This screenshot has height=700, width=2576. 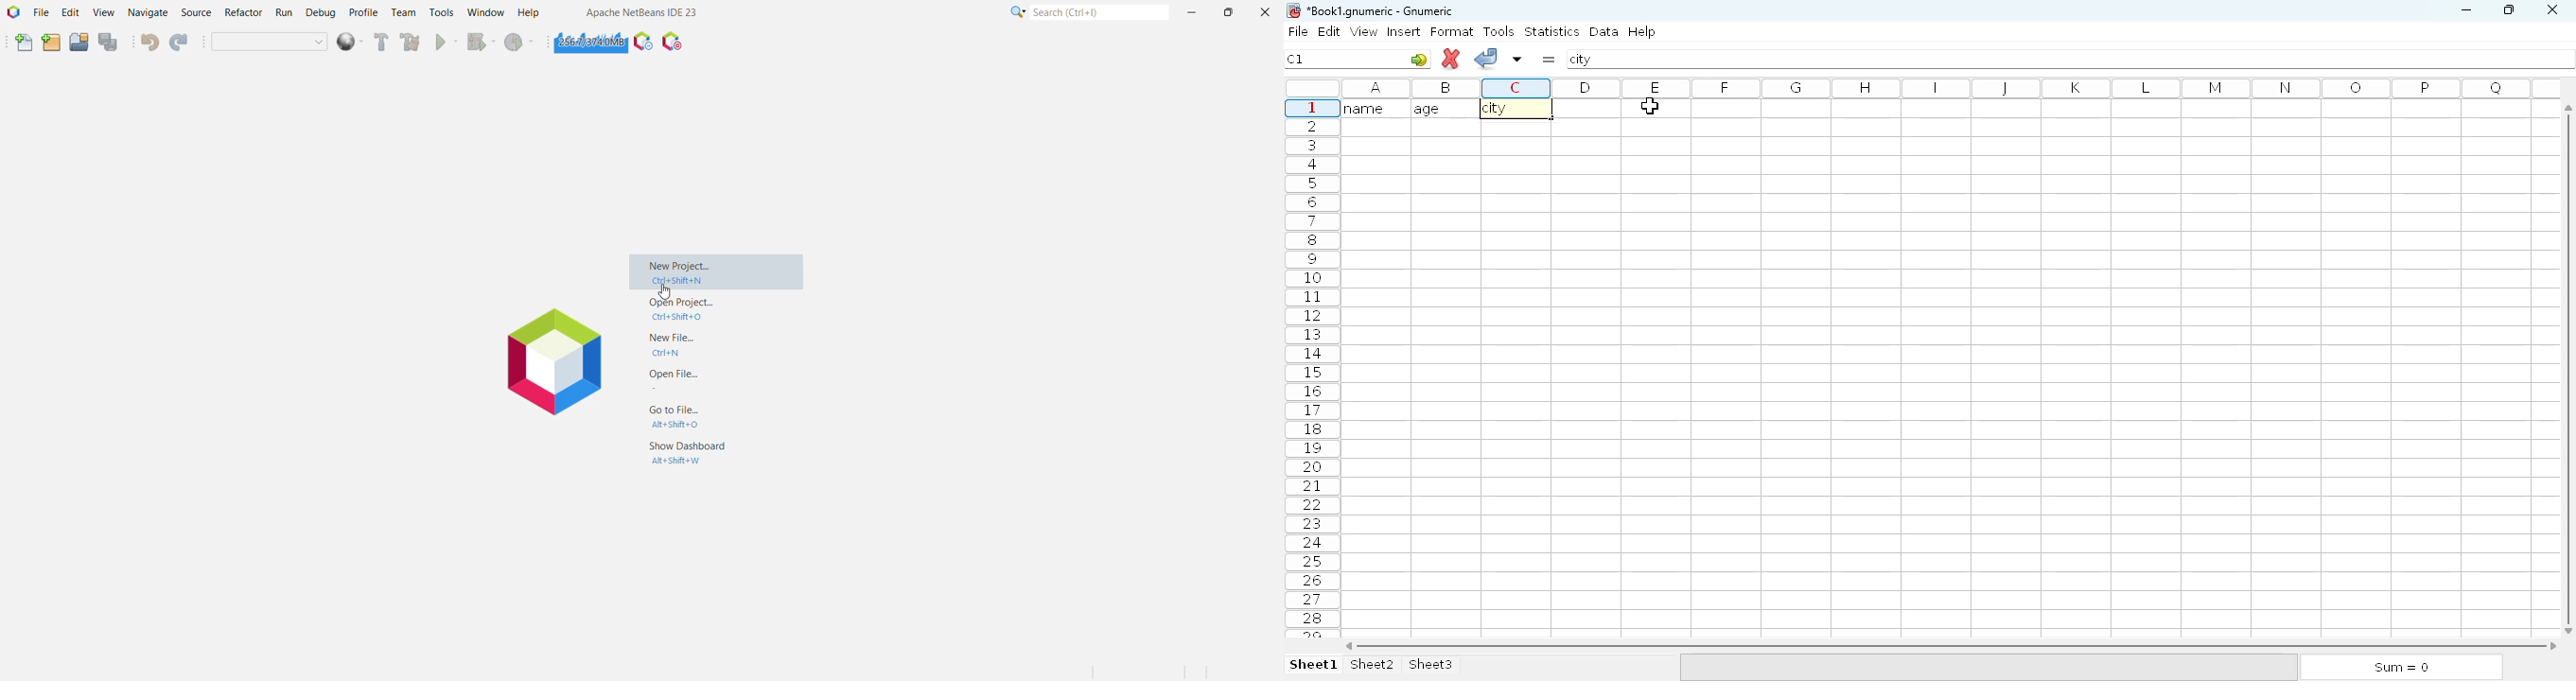 What do you see at coordinates (1440, 109) in the screenshot?
I see `age (heading)` at bounding box center [1440, 109].